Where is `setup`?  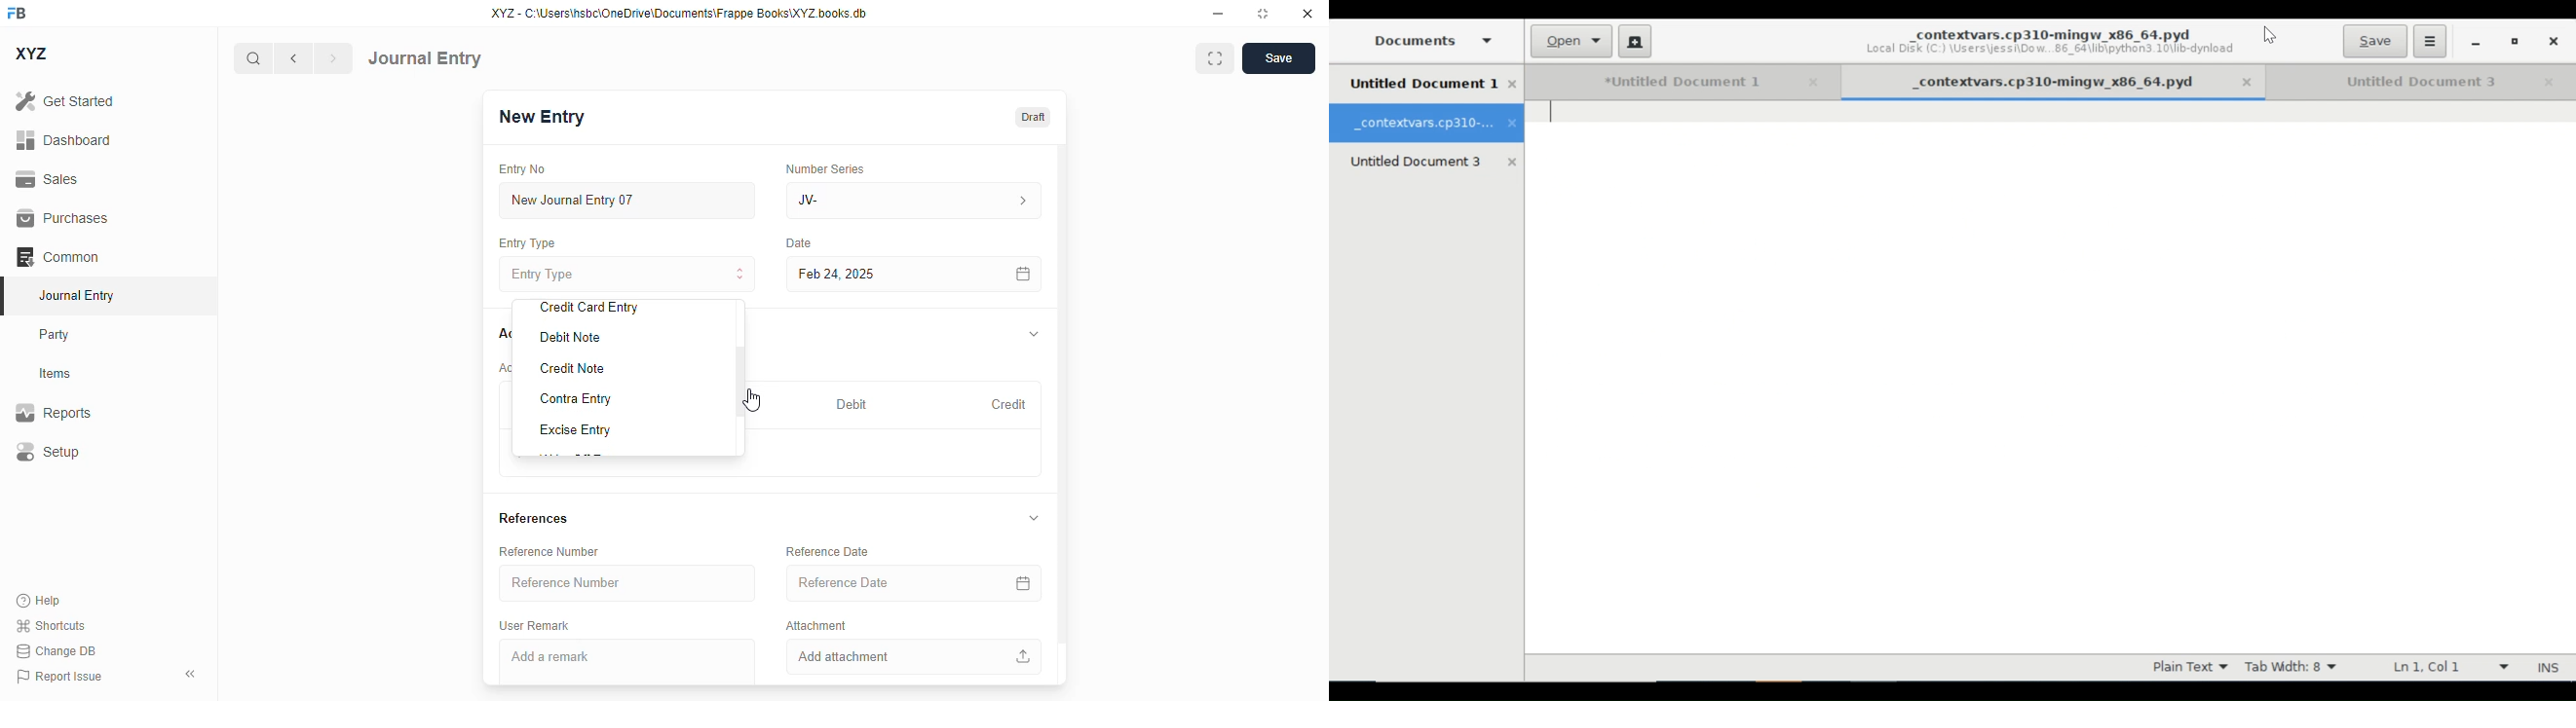
setup is located at coordinates (48, 451).